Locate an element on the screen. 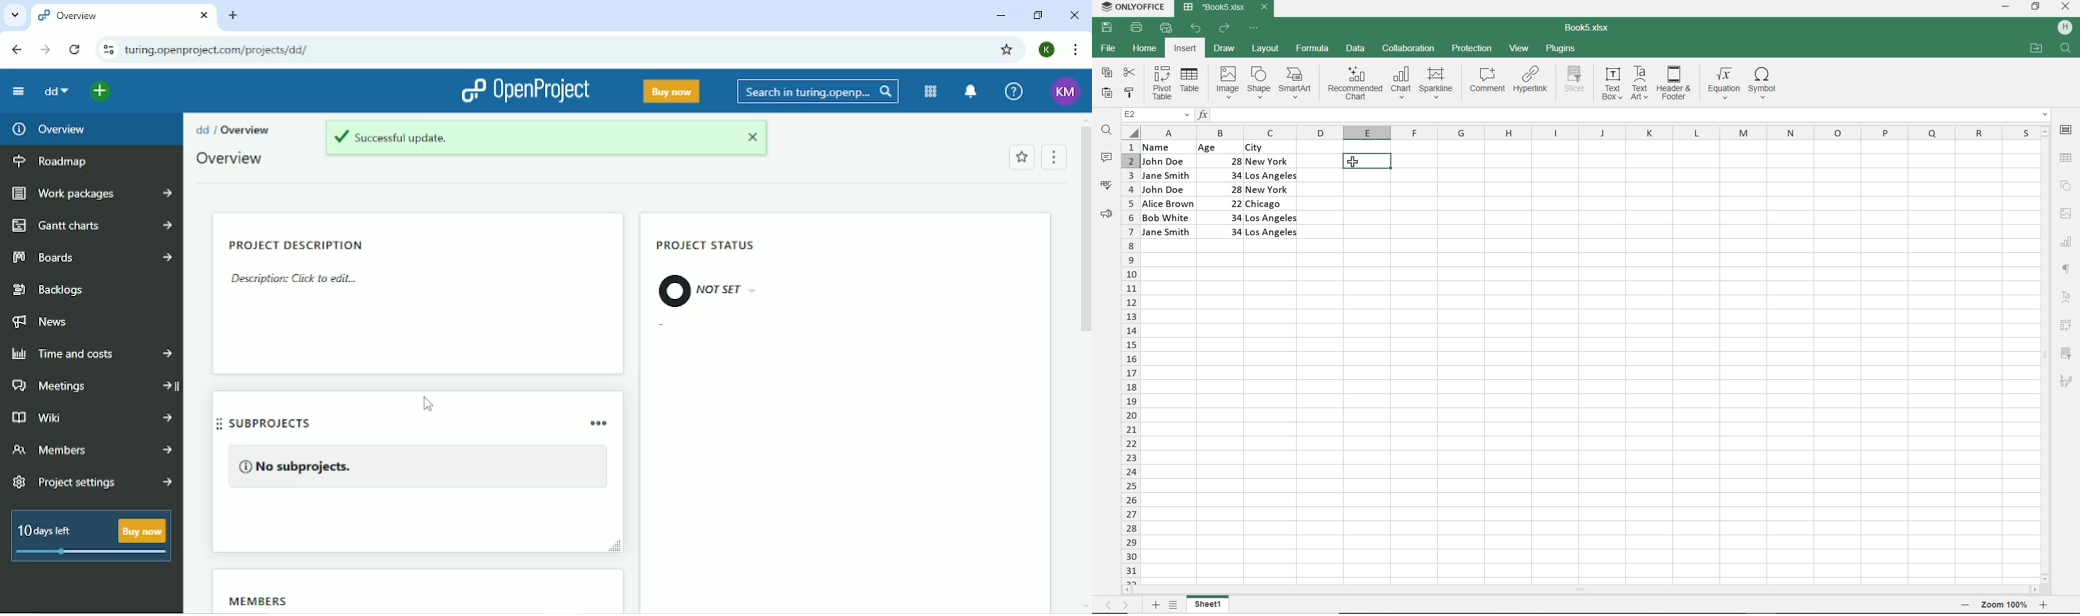  SHAPE is located at coordinates (2065, 185).